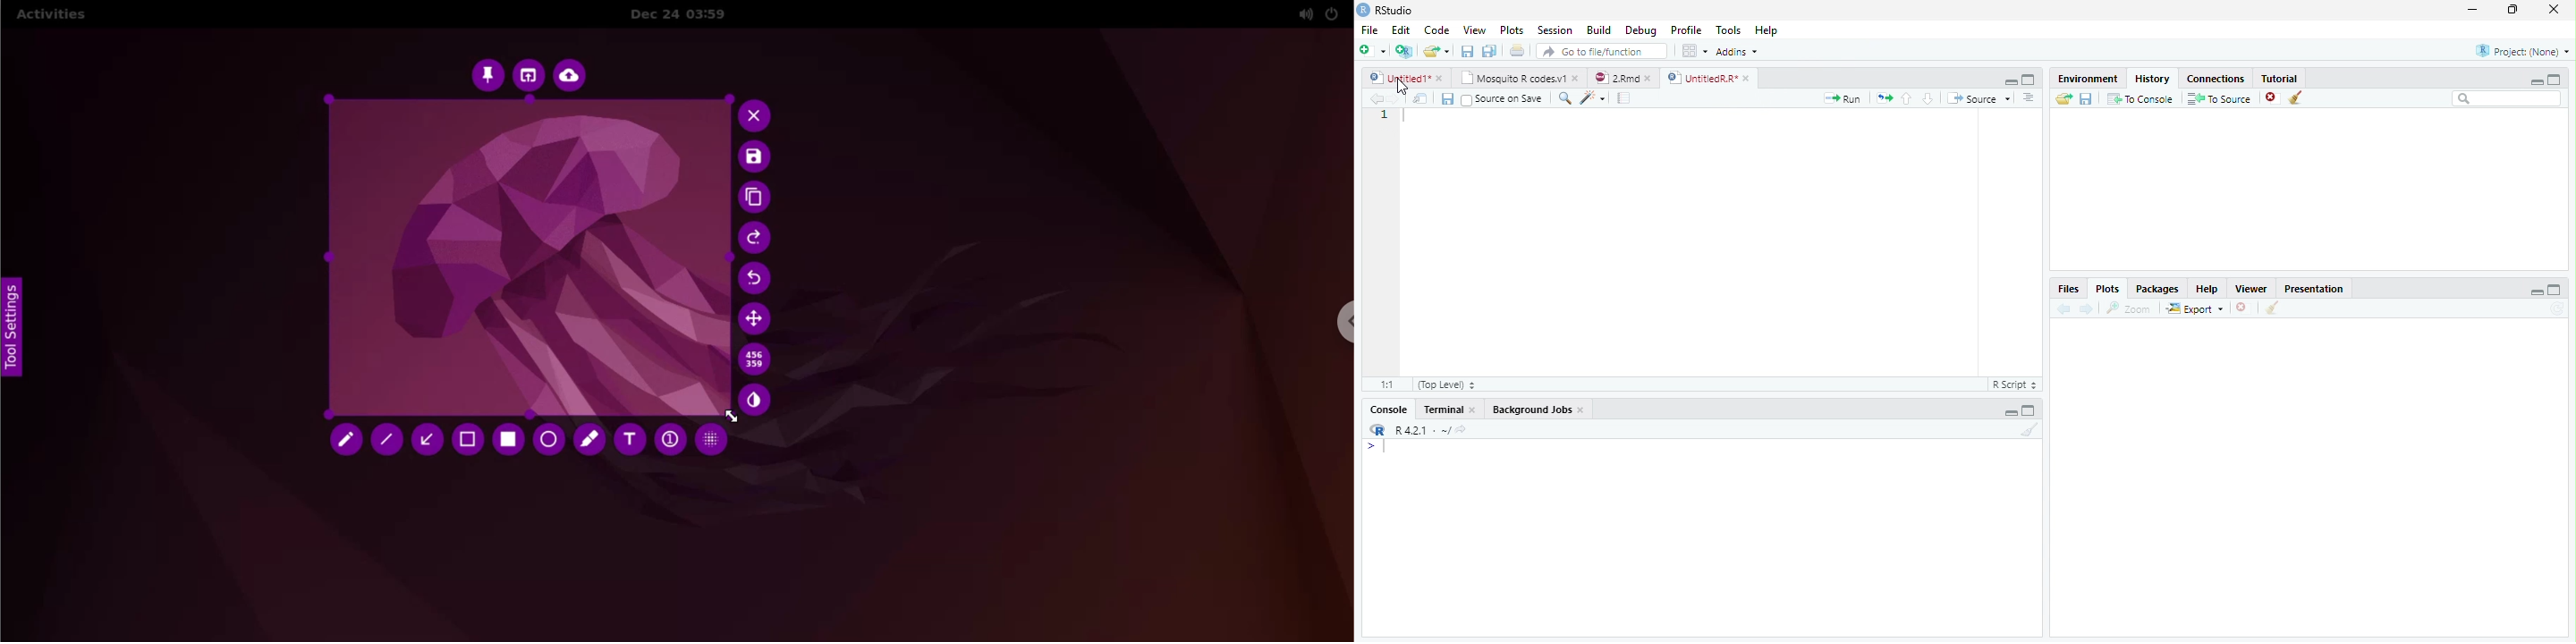 This screenshot has height=644, width=2576. Describe the element at coordinates (1394, 98) in the screenshot. I see `Next` at that location.